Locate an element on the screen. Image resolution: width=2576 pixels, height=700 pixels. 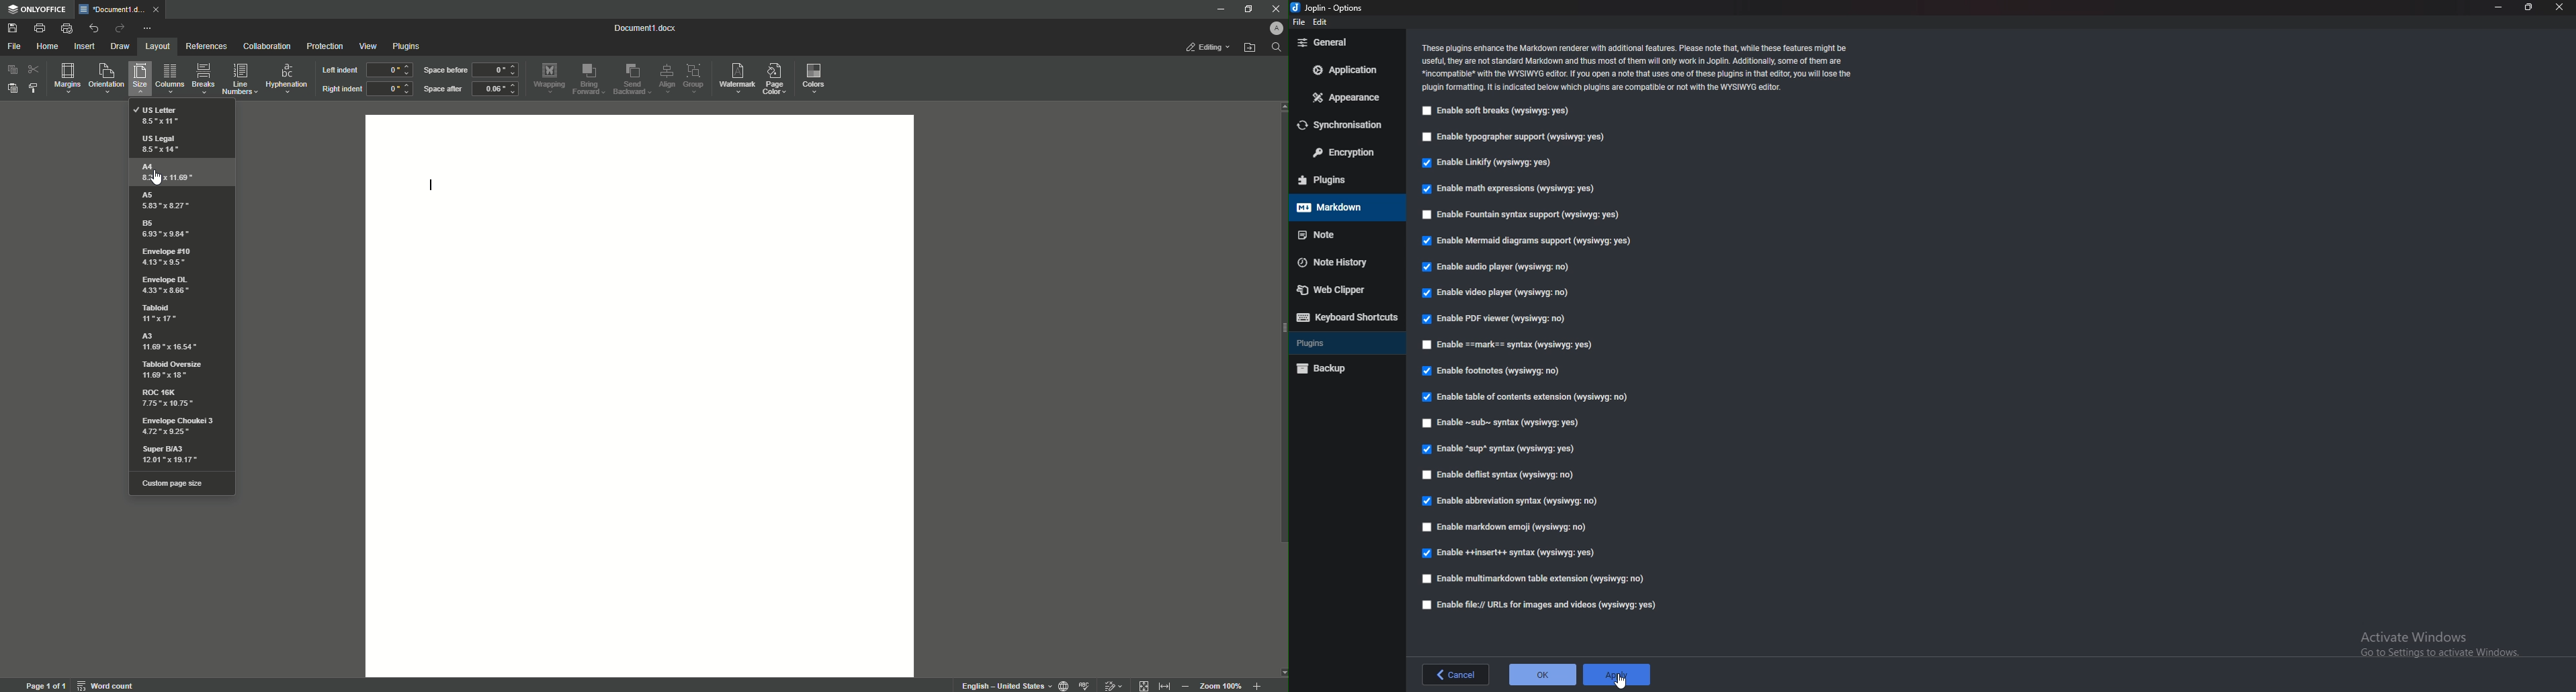
Super B/A3 is located at coordinates (177, 456).